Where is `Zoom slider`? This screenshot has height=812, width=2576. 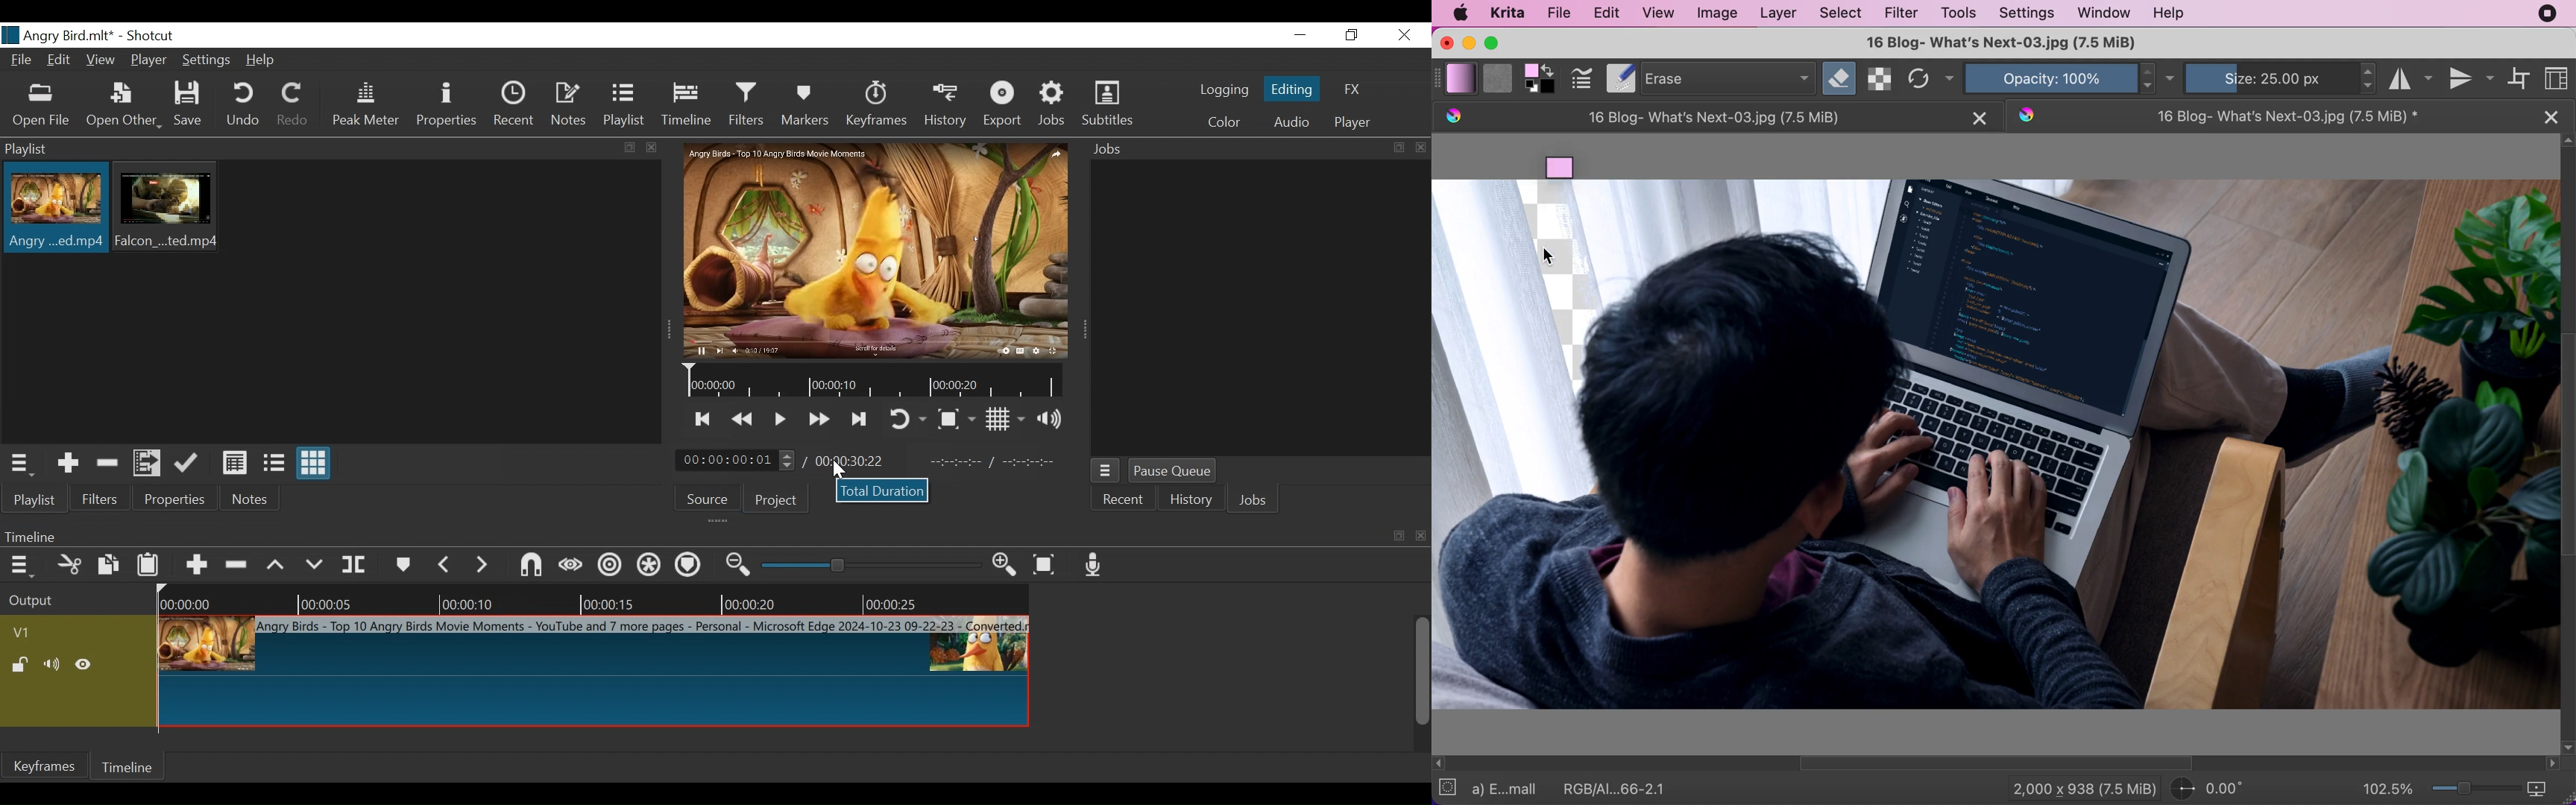 Zoom slider is located at coordinates (872, 565).